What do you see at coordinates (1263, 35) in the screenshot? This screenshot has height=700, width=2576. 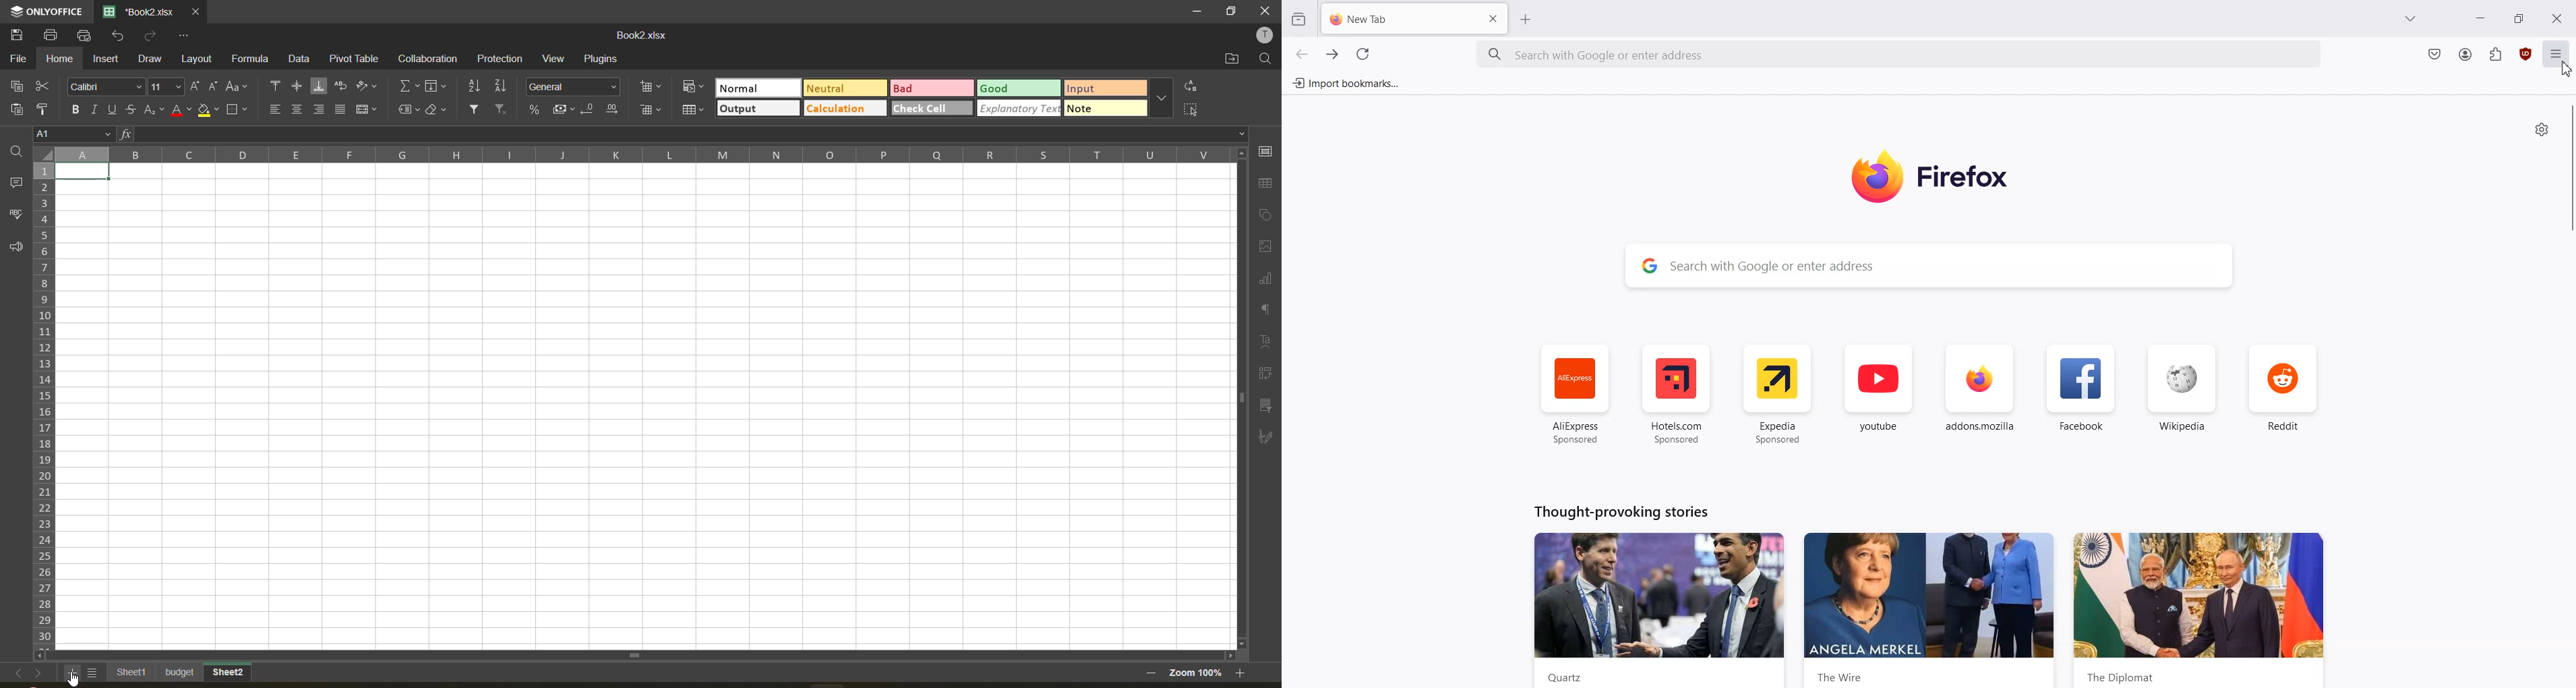 I see `profile` at bounding box center [1263, 35].